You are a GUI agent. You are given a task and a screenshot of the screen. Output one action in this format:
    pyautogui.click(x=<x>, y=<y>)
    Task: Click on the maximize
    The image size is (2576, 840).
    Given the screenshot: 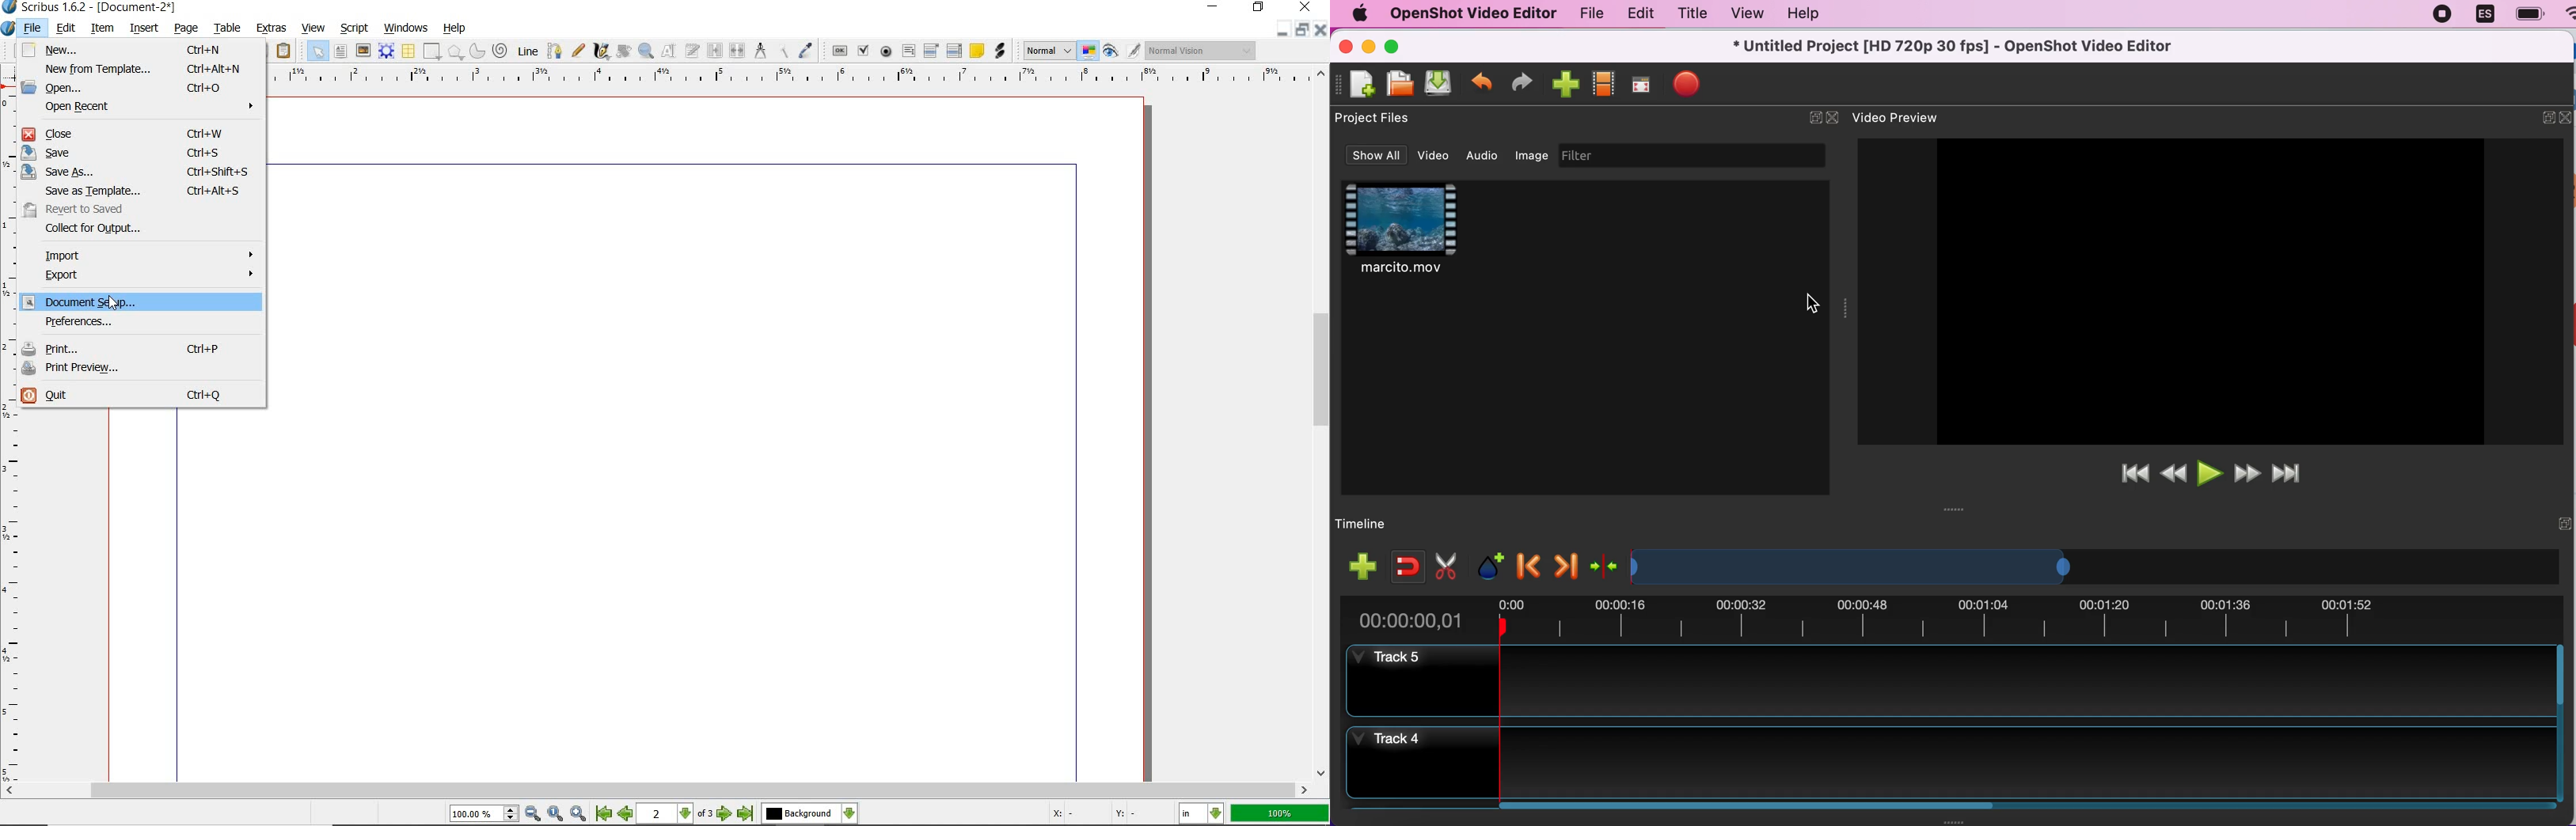 What is the action you would take?
    pyautogui.click(x=1393, y=47)
    